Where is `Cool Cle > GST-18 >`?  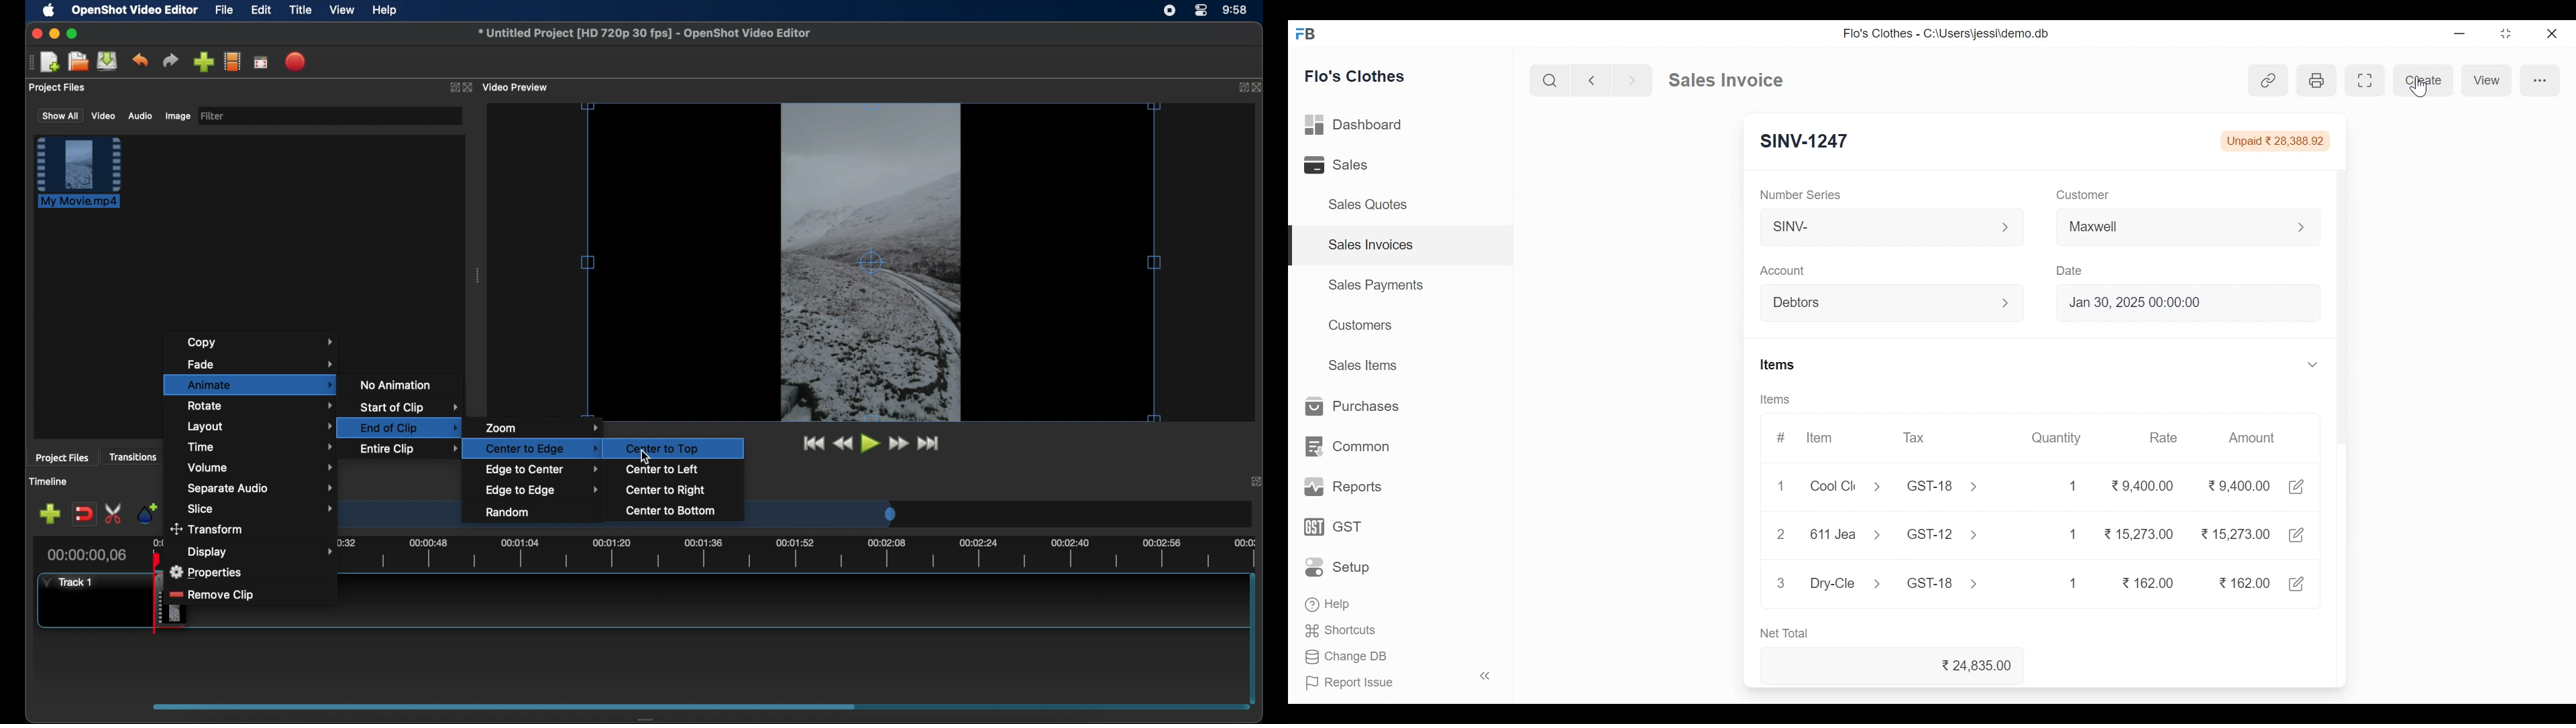
Cool Cle > GST-18 > is located at coordinates (1894, 485).